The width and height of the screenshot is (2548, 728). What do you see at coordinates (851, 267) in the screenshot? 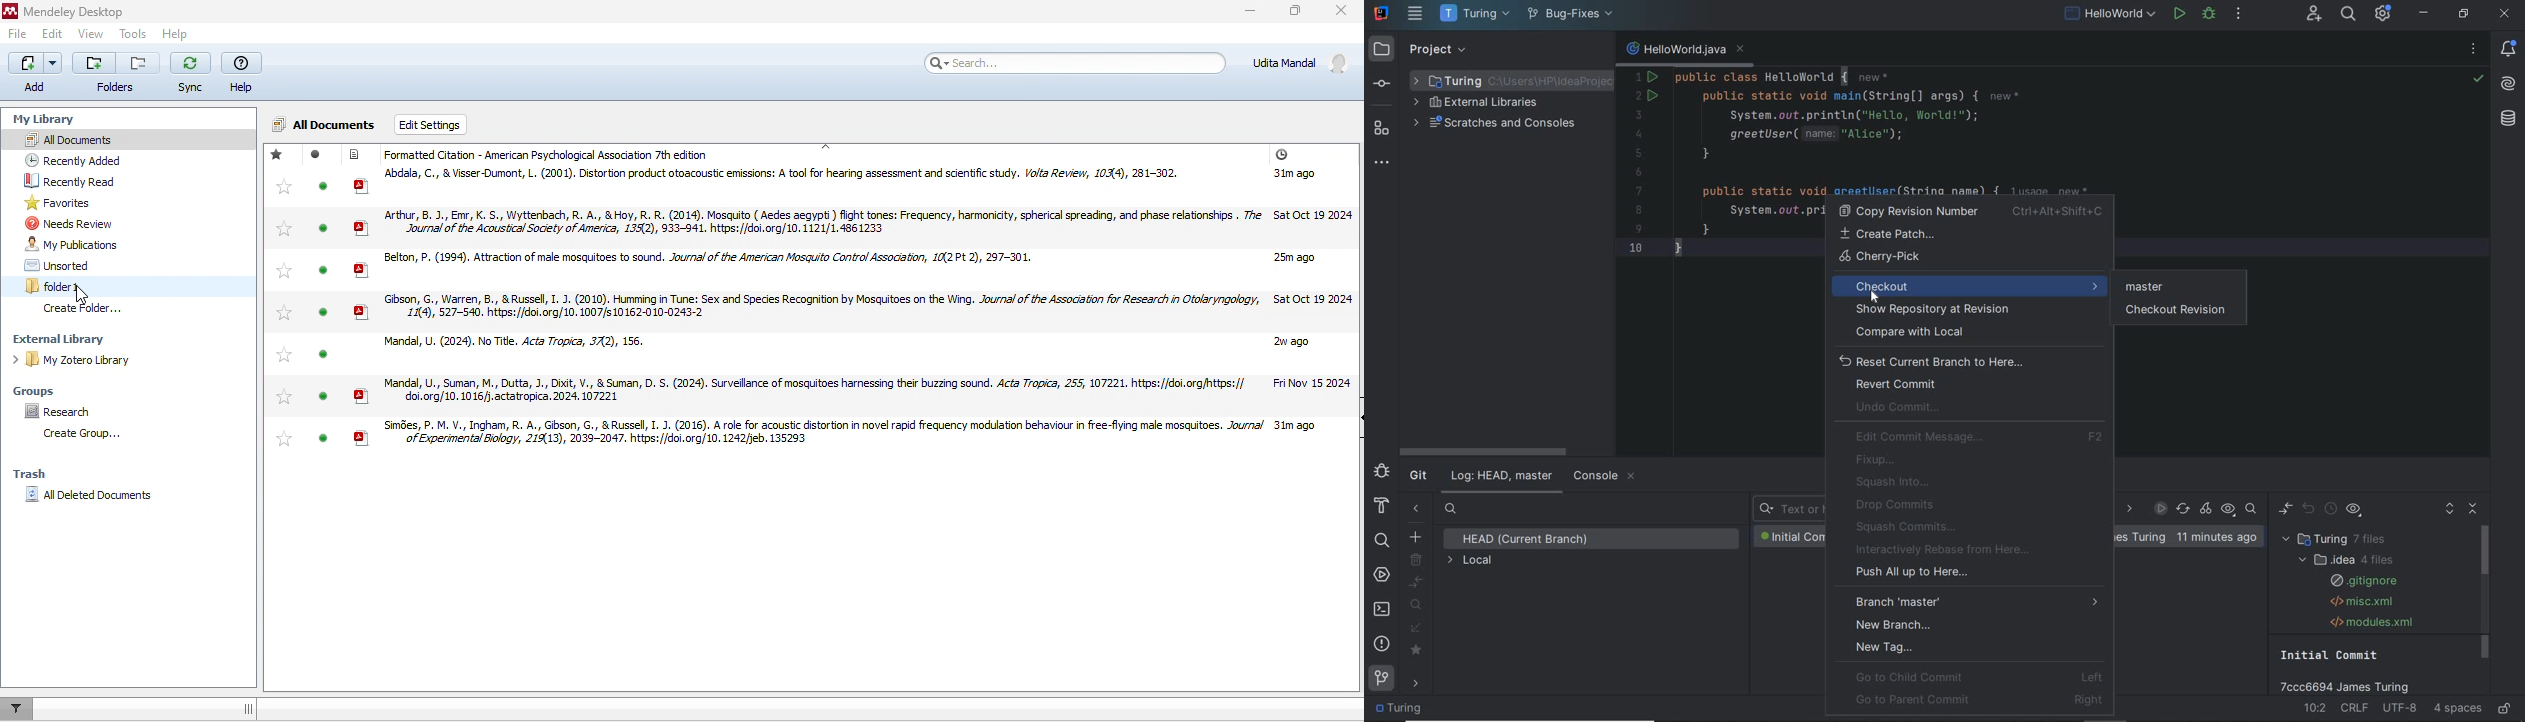
I see `research articles` at bounding box center [851, 267].